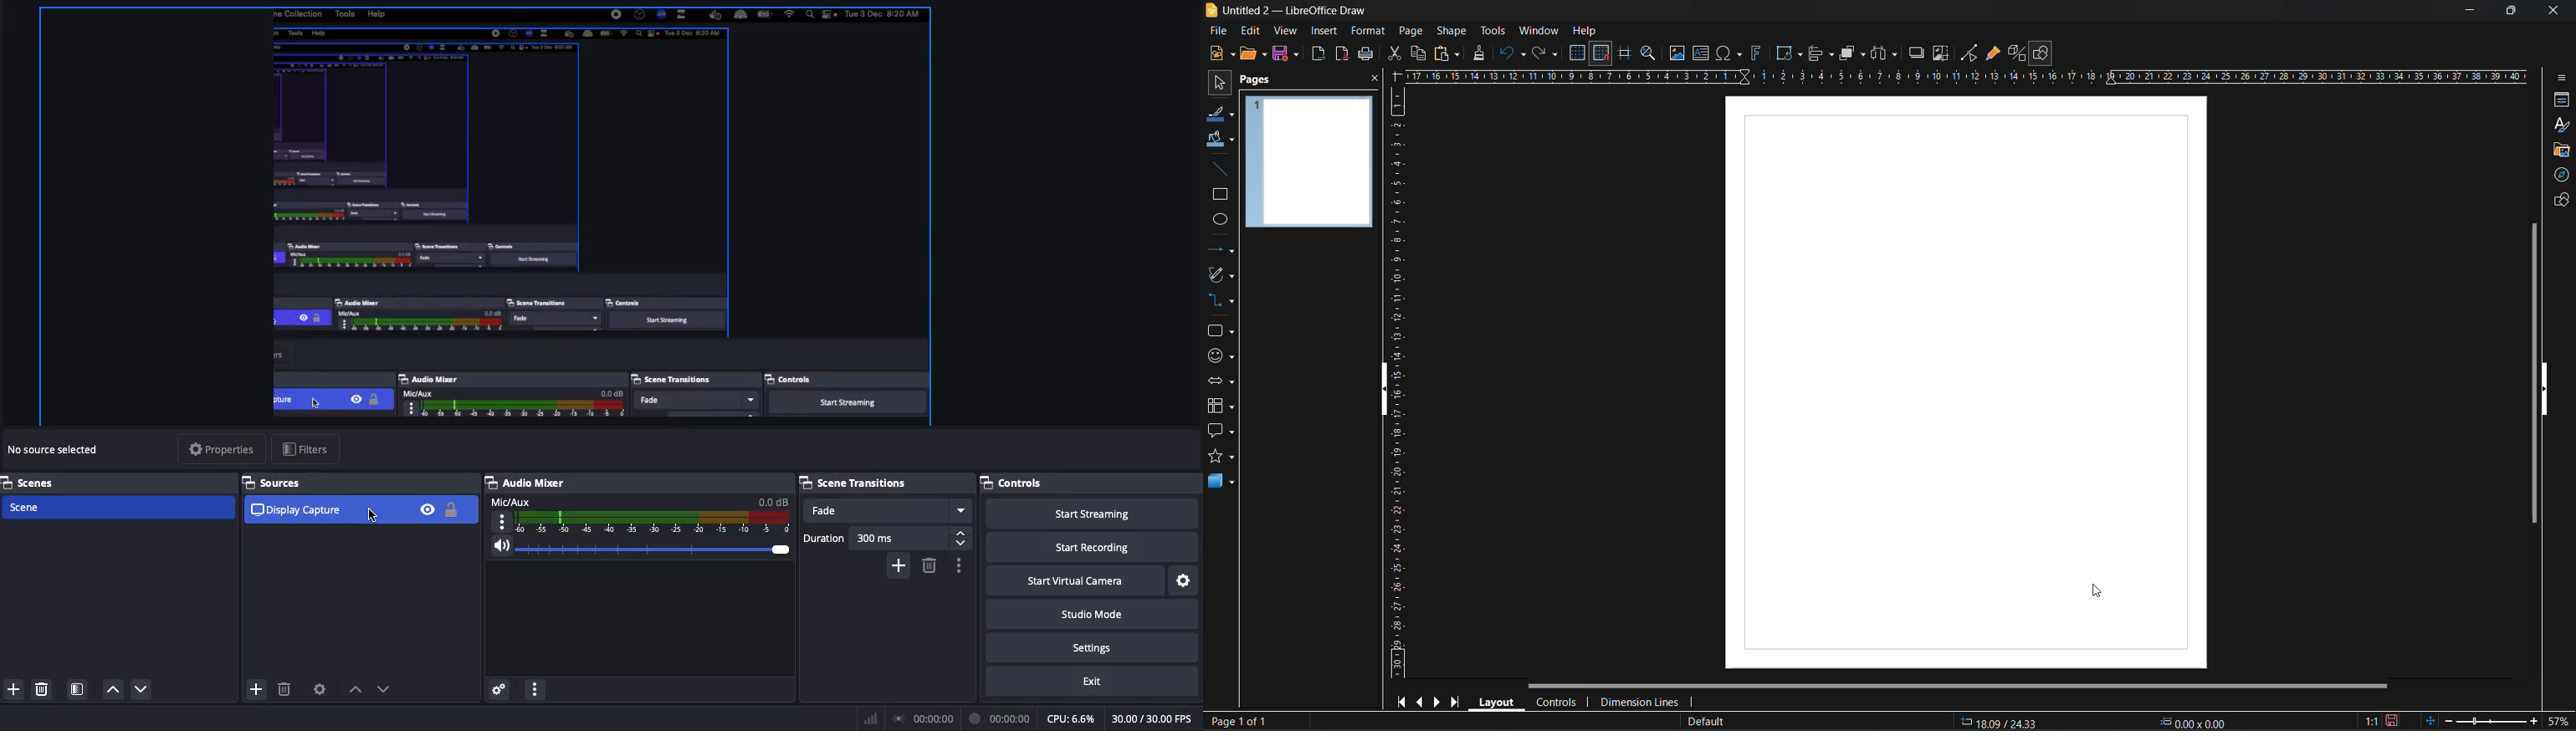 This screenshot has width=2576, height=756. Describe the element at coordinates (2507, 11) in the screenshot. I see `maximize` at that location.